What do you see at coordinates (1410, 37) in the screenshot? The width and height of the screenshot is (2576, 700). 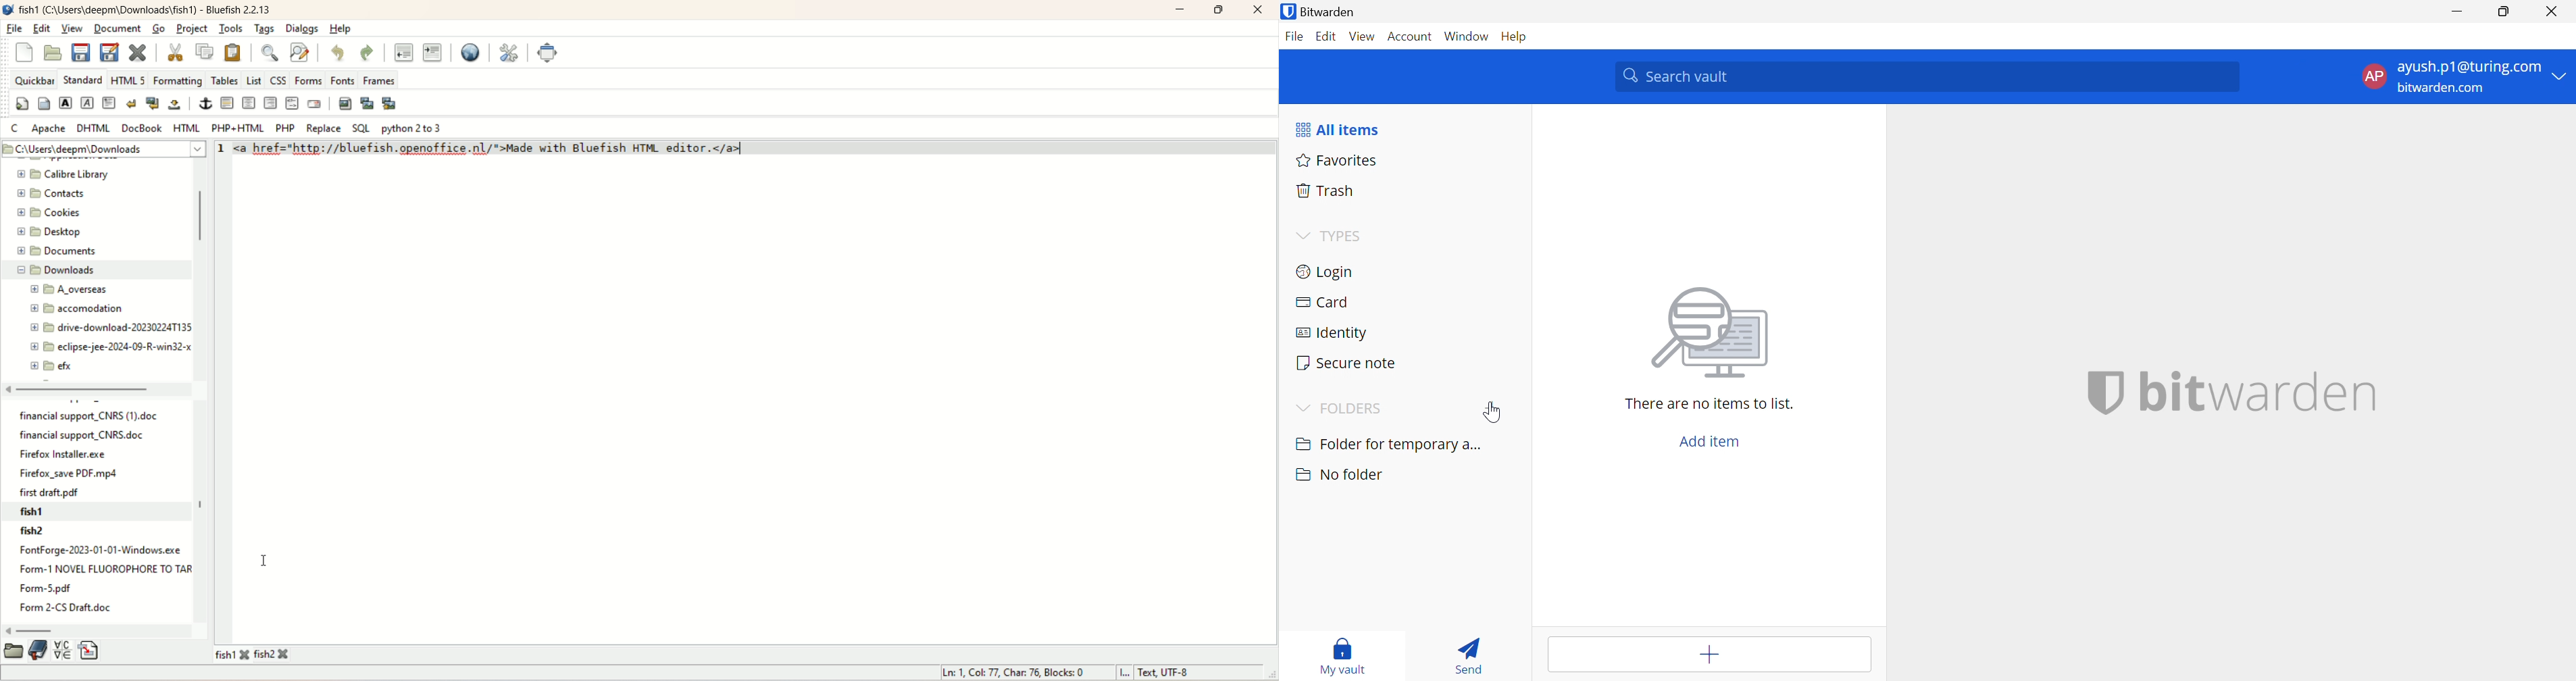 I see `Account` at bounding box center [1410, 37].